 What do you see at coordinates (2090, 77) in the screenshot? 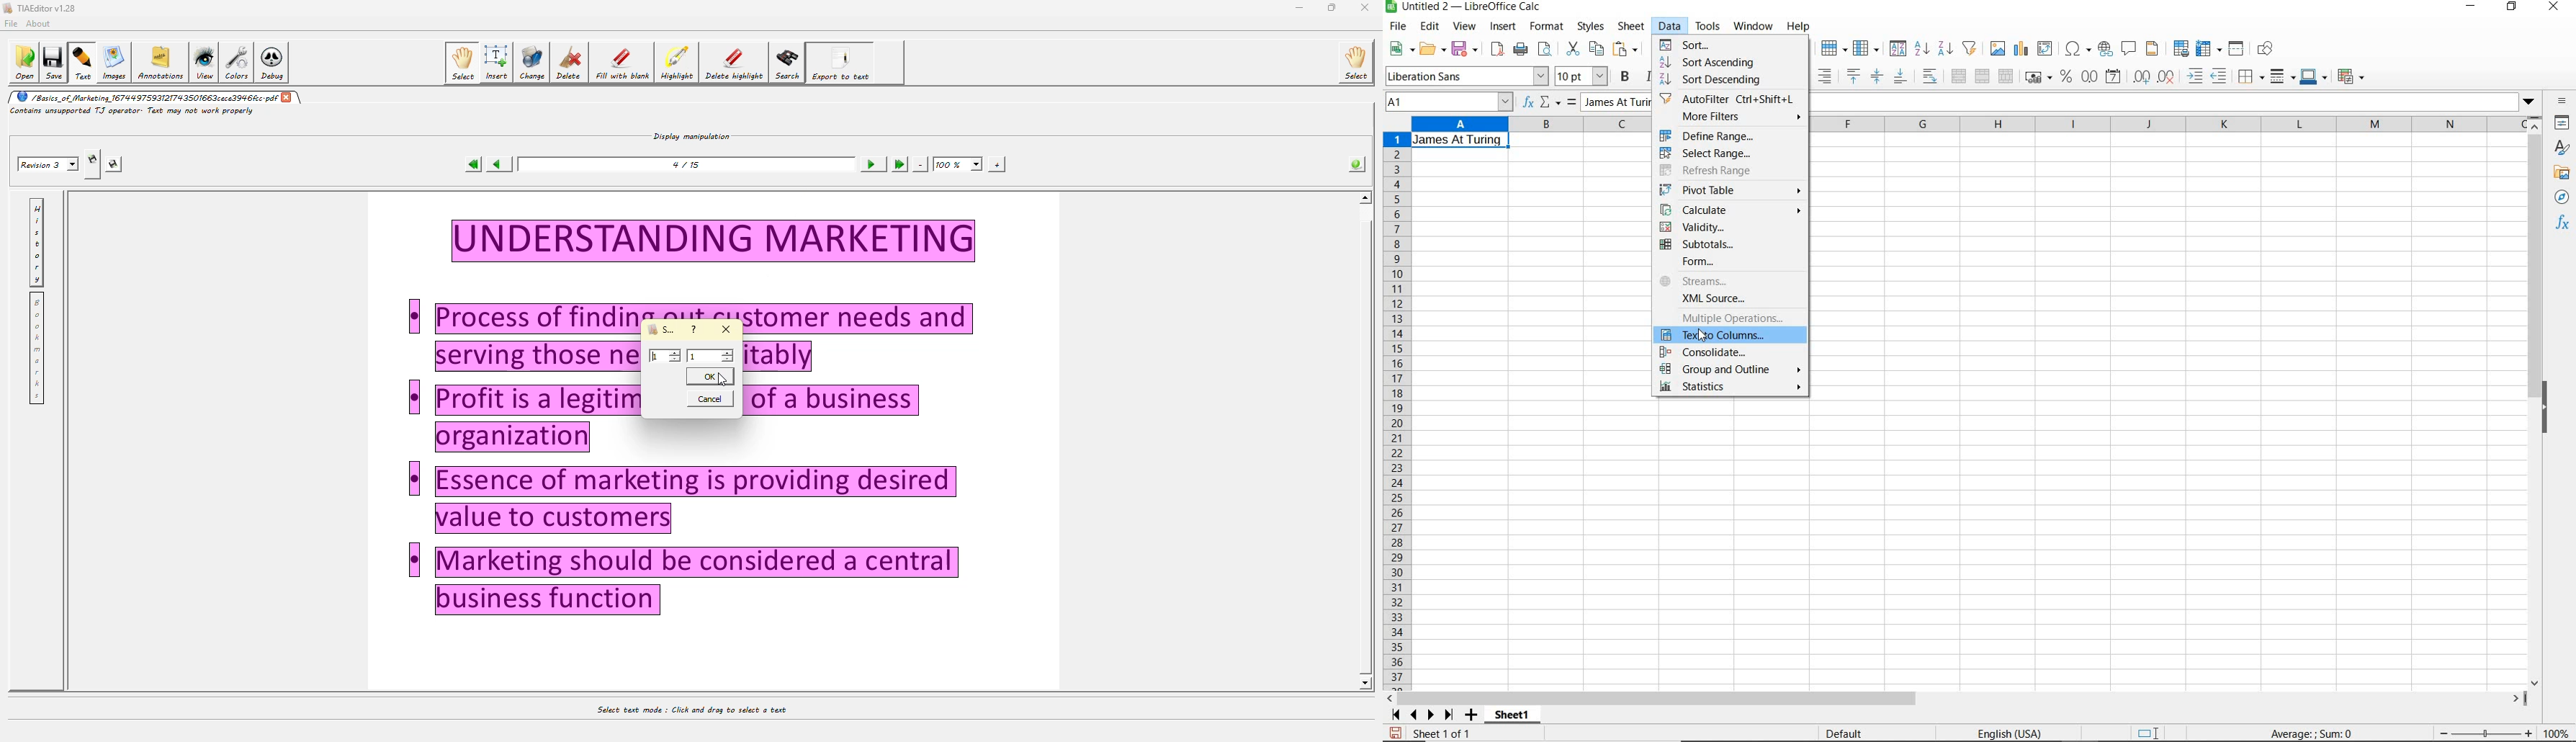
I see `format as number` at bounding box center [2090, 77].